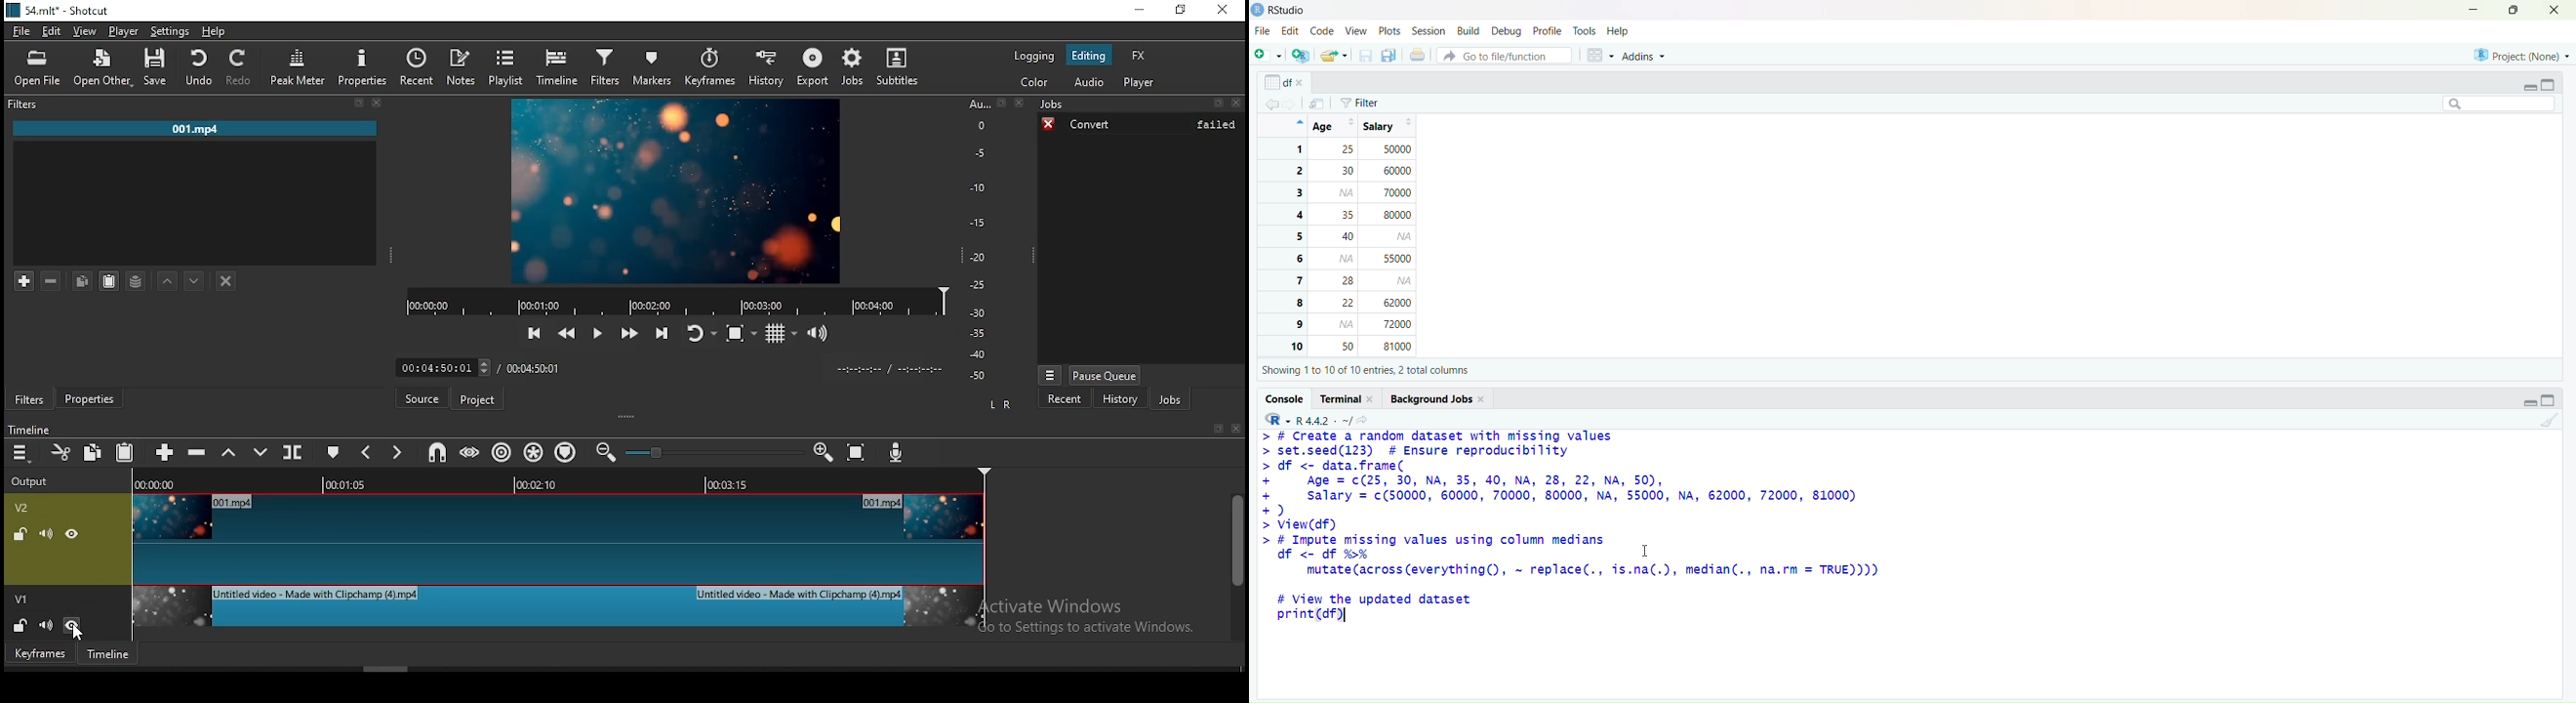 Image resolution: width=2576 pixels, height=728 pixels. I want to click on open file, so click(38, 68).